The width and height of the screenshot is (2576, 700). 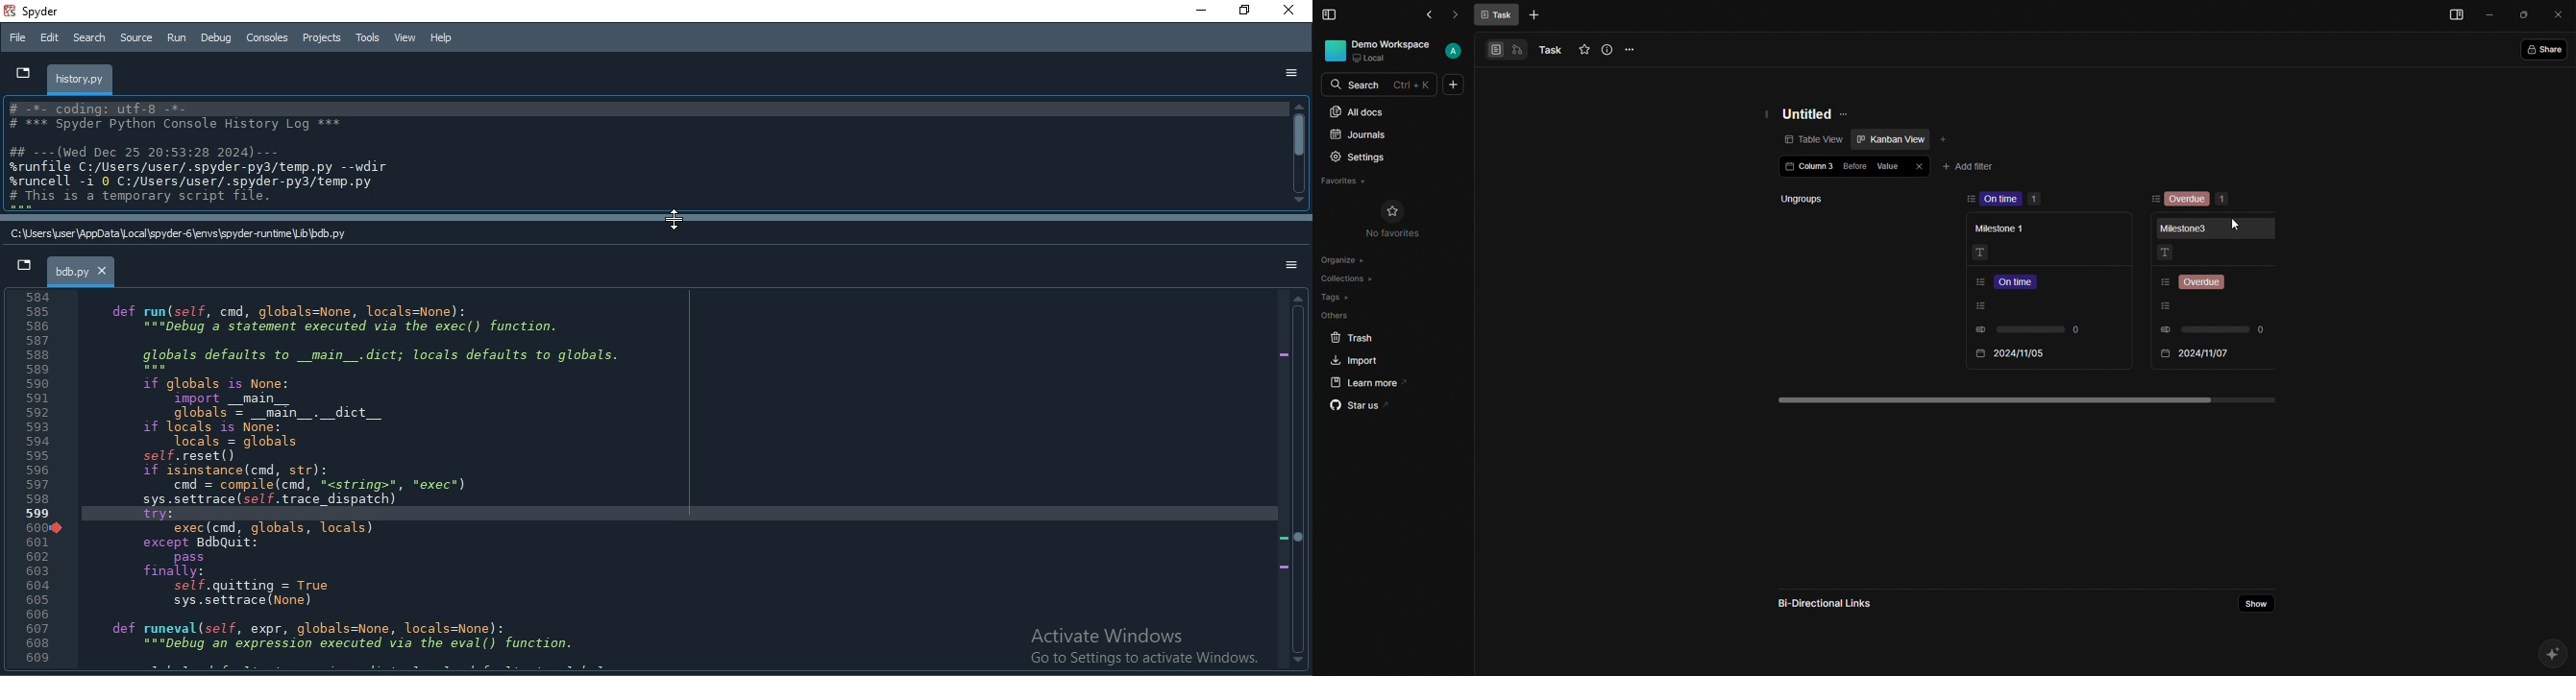 What do you see at coordinates (368, 36) in the screenshot?
I see `Tools` at bounding box center [368, 36].